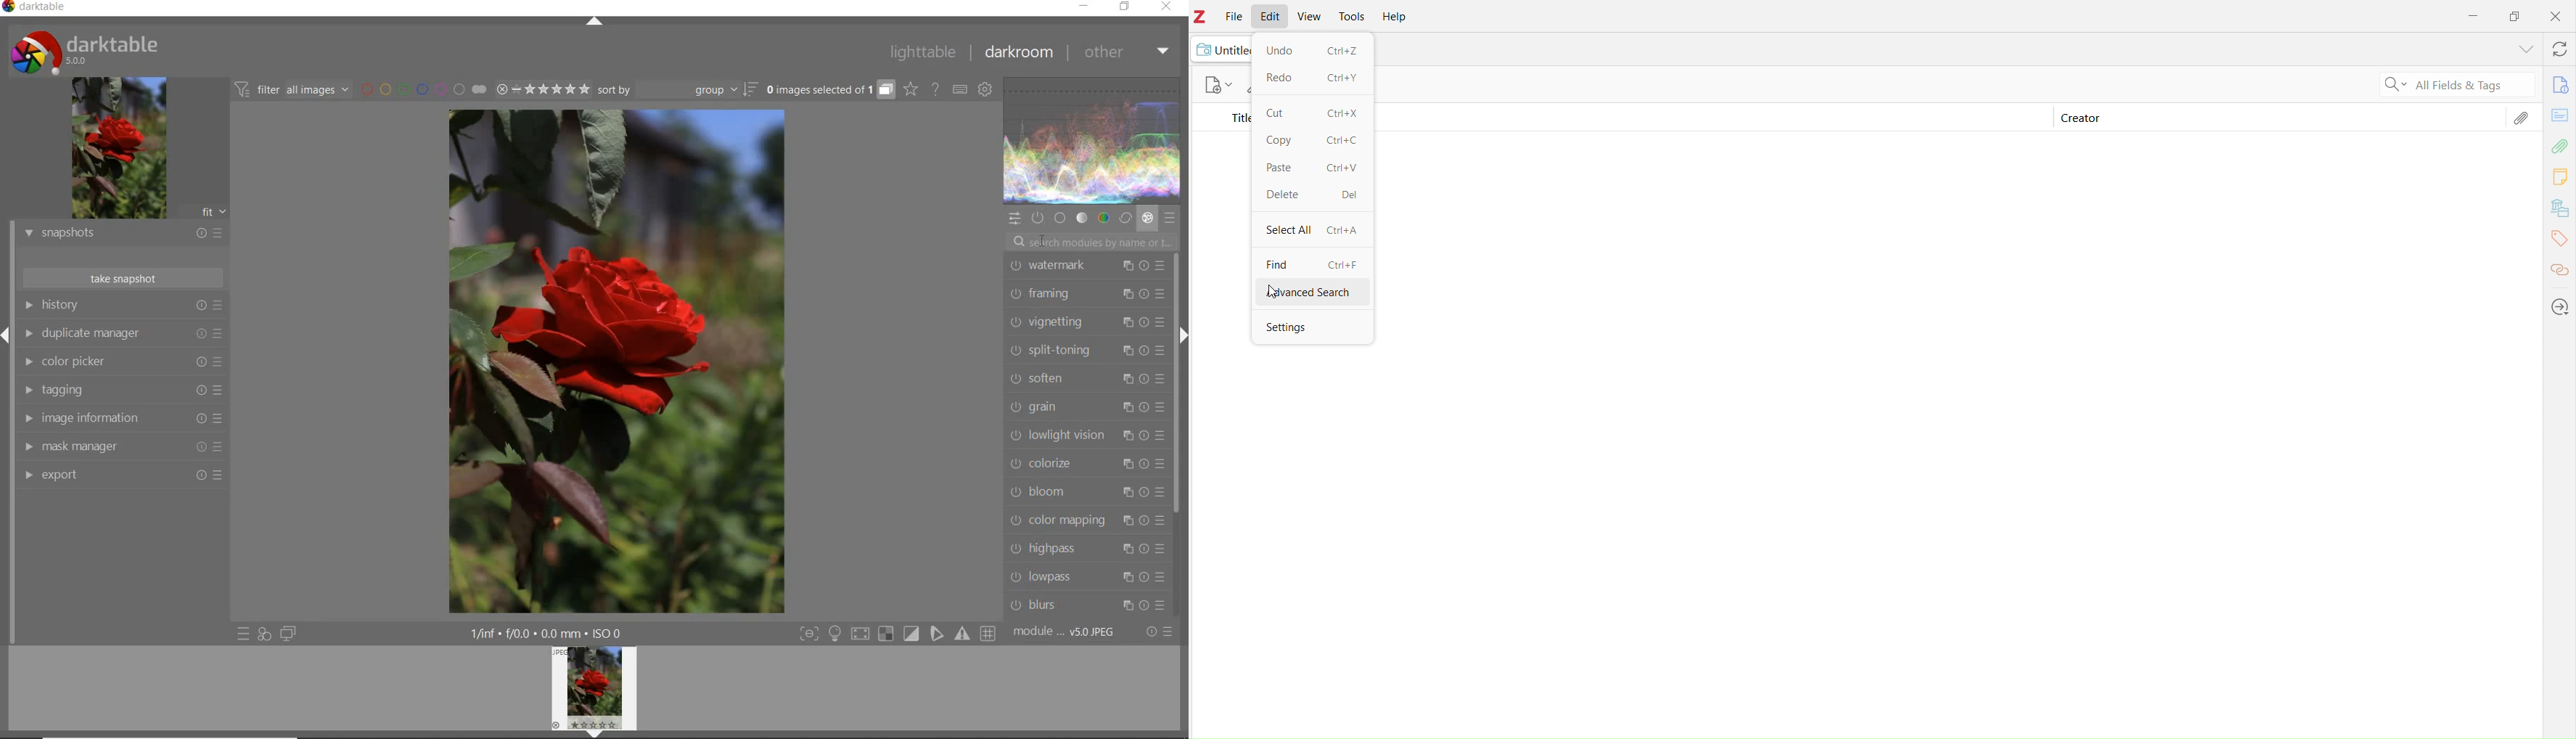  What do you see at coordinates (1310, 264) in the screenshot?
I see `Find` at bounding box center [1310, 264].